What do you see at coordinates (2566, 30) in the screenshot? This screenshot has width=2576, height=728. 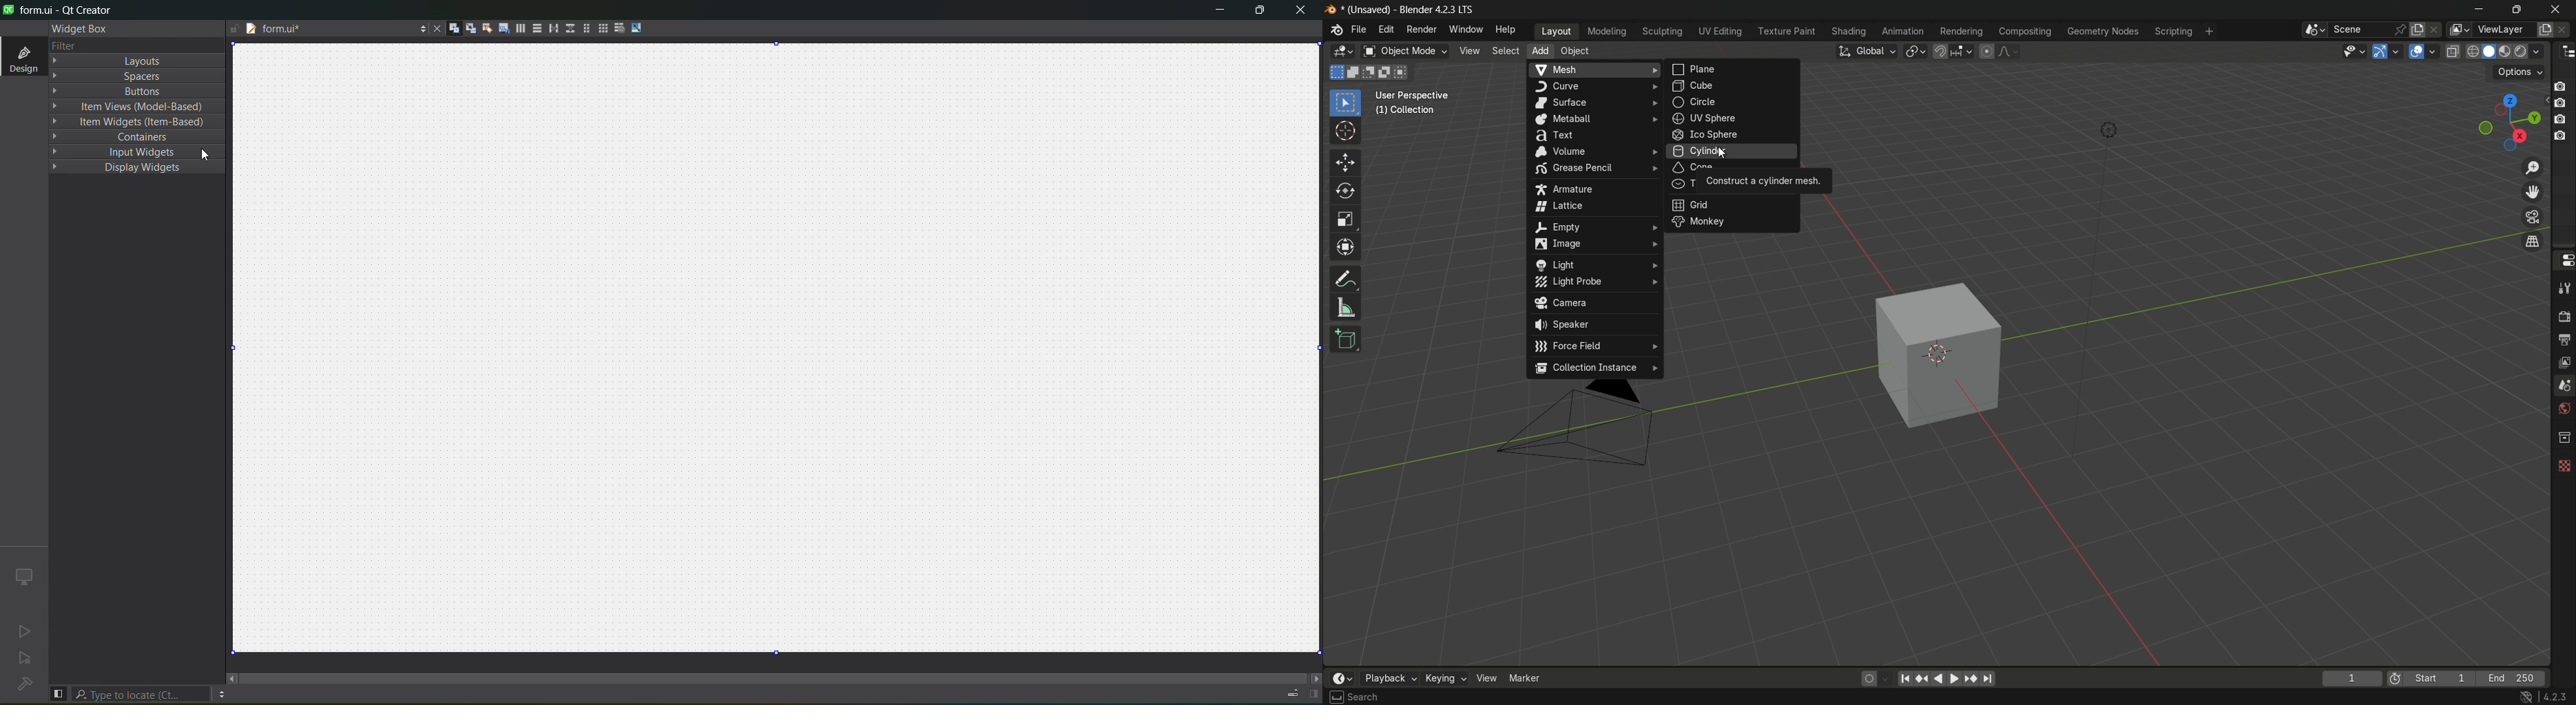 I see `remove view layer` at bounding box center [2566, 30].